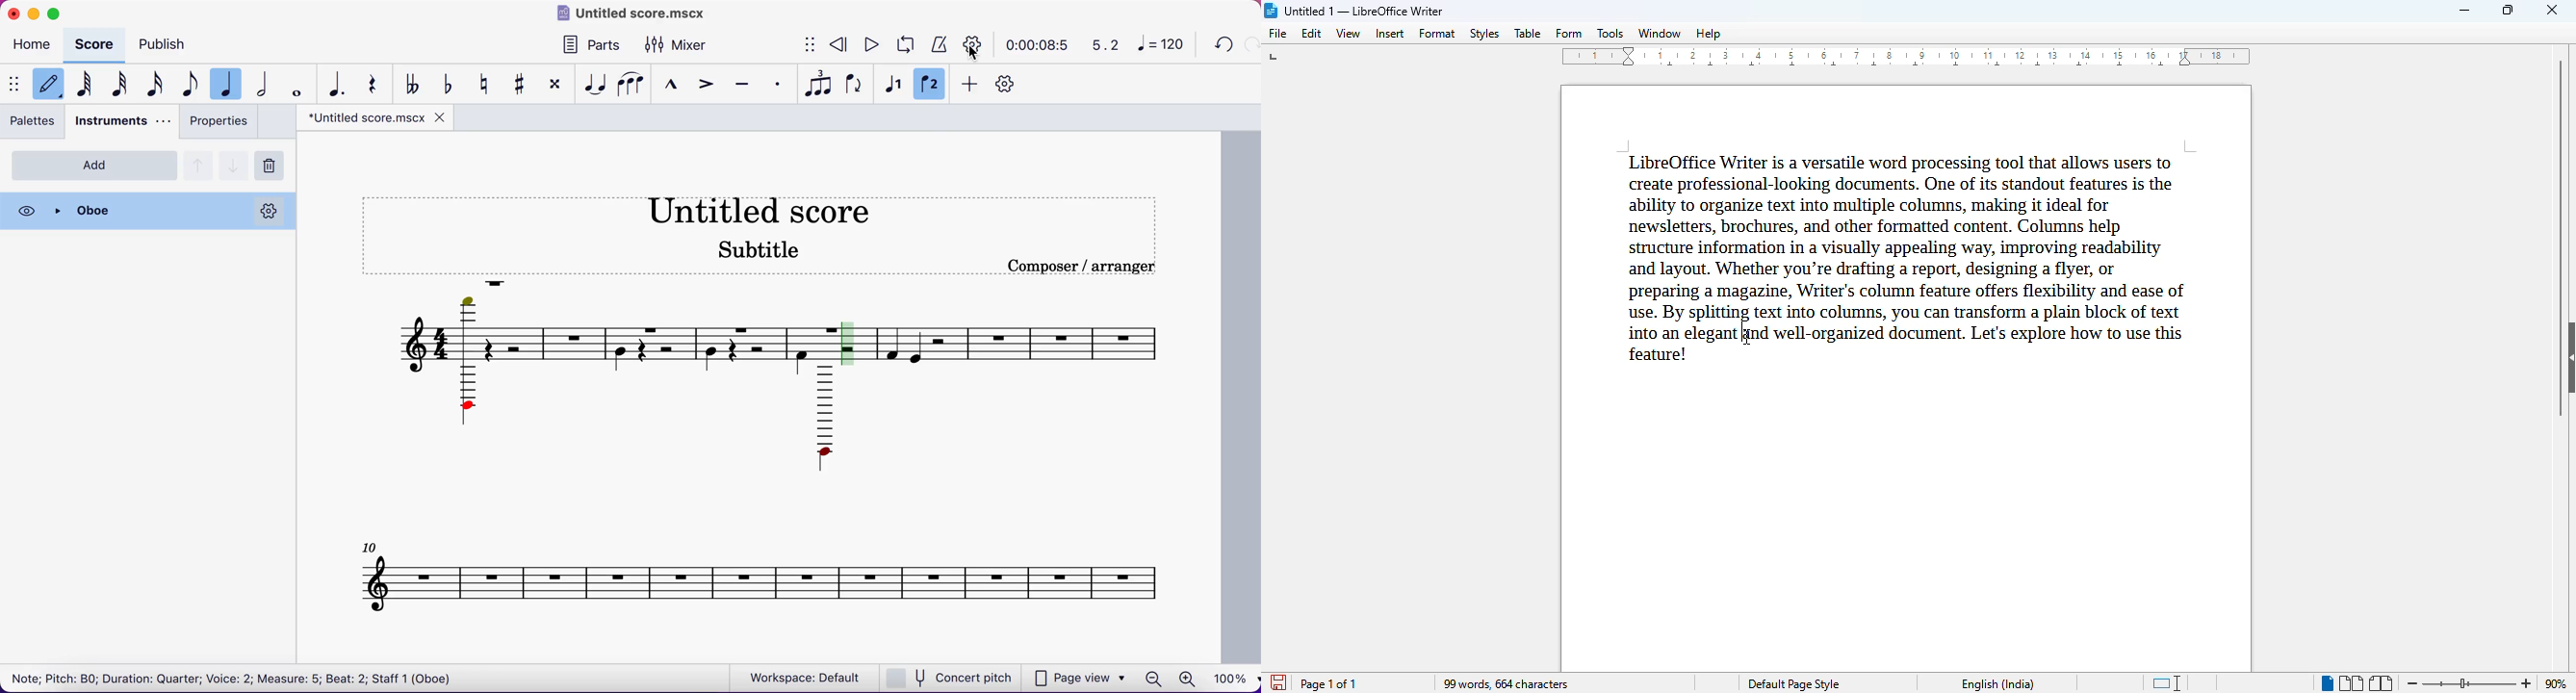 This screenshot has width=2576, height=700. What do you see at coordinates (46, 85) in the screenshot?
I see `default` at bounding box center [46, 85].